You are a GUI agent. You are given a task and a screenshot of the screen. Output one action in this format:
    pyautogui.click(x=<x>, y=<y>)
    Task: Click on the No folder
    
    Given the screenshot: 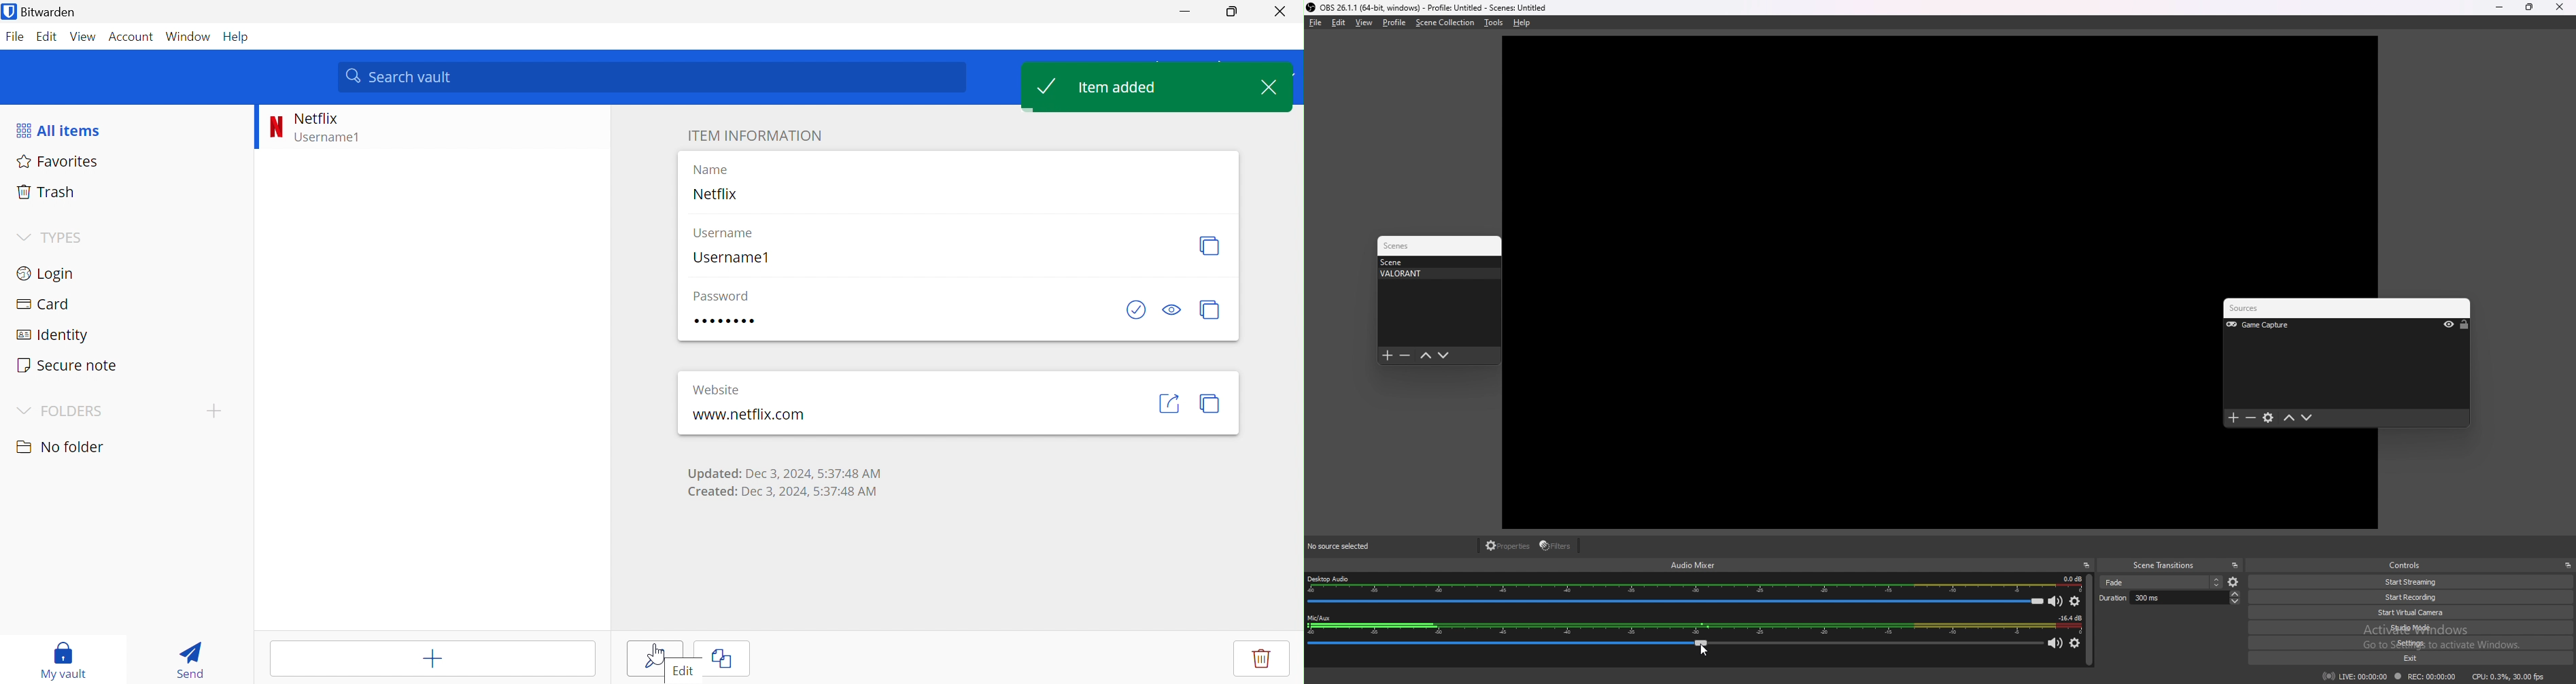 What is the action you would take?
    pyautogui.click(x=61, y=447)
    